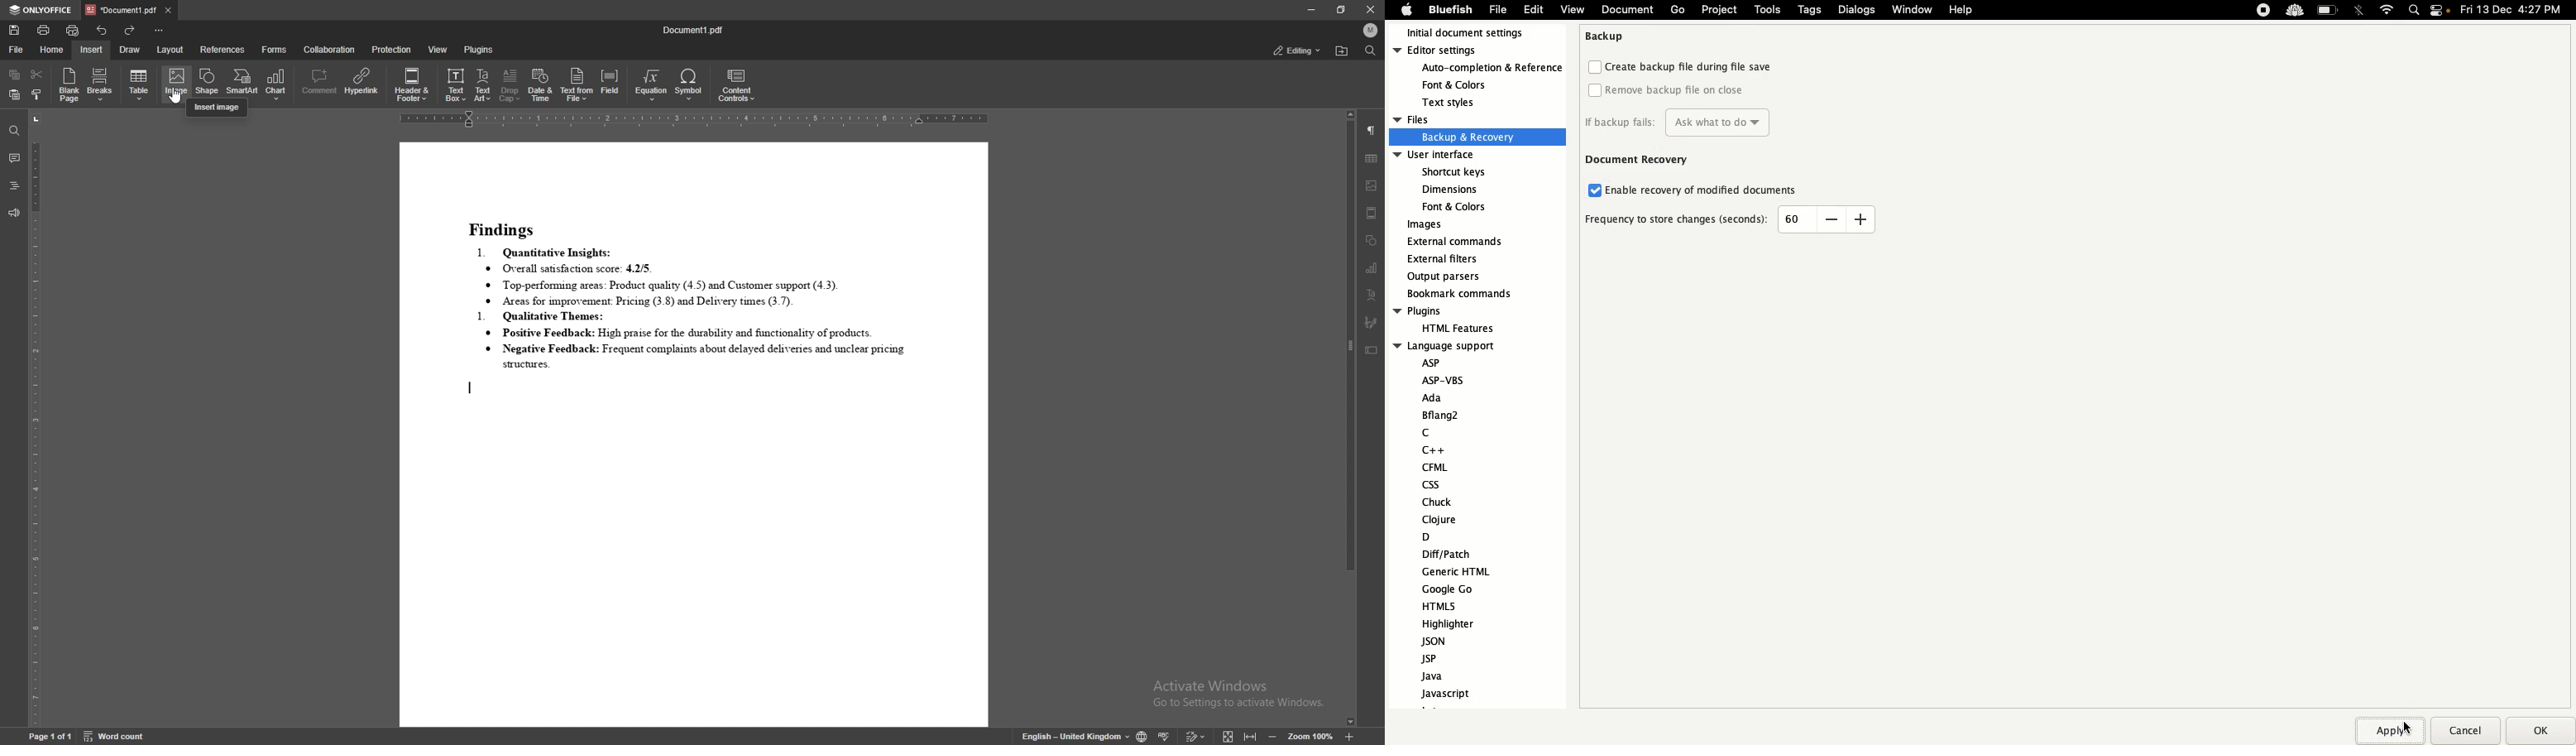 The height and width of the screenshot is (756, 2576). I want to click on horizontal scale, so click(695, 121).